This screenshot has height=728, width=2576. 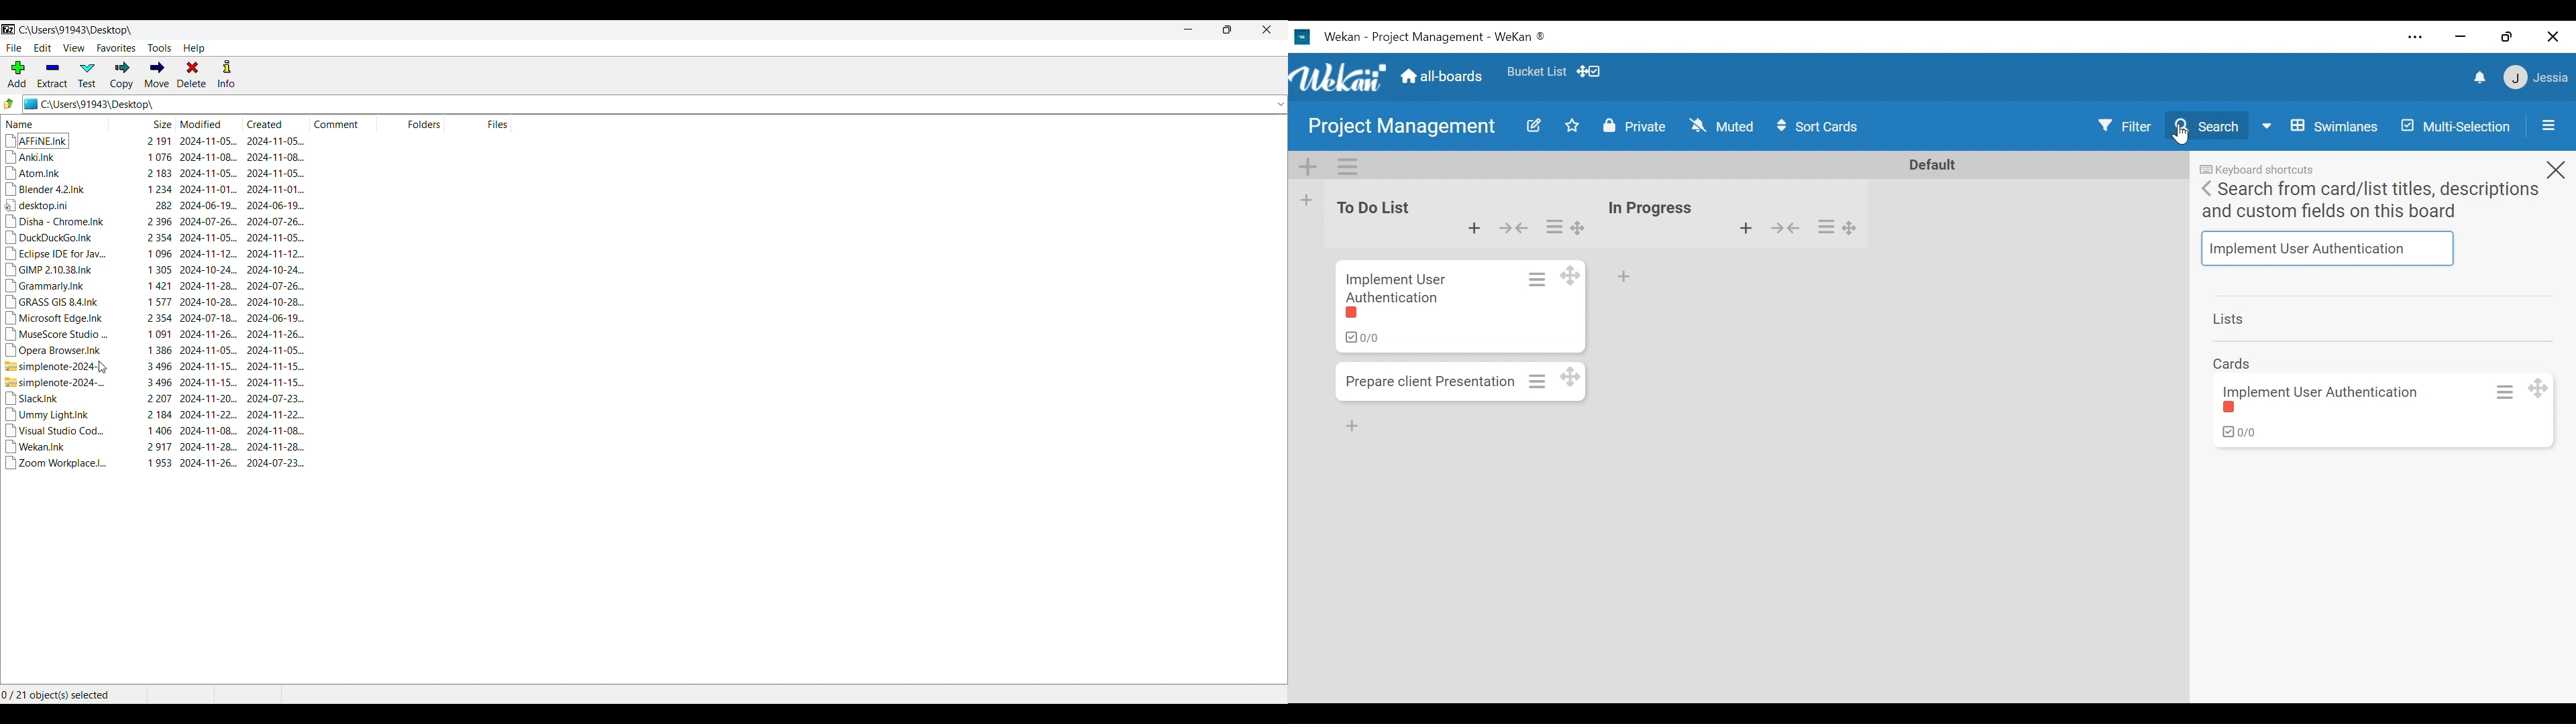 What do you see at coordinates (206, 123) in the screenshot?
I see `Modified` at bounding box center [206, 123].